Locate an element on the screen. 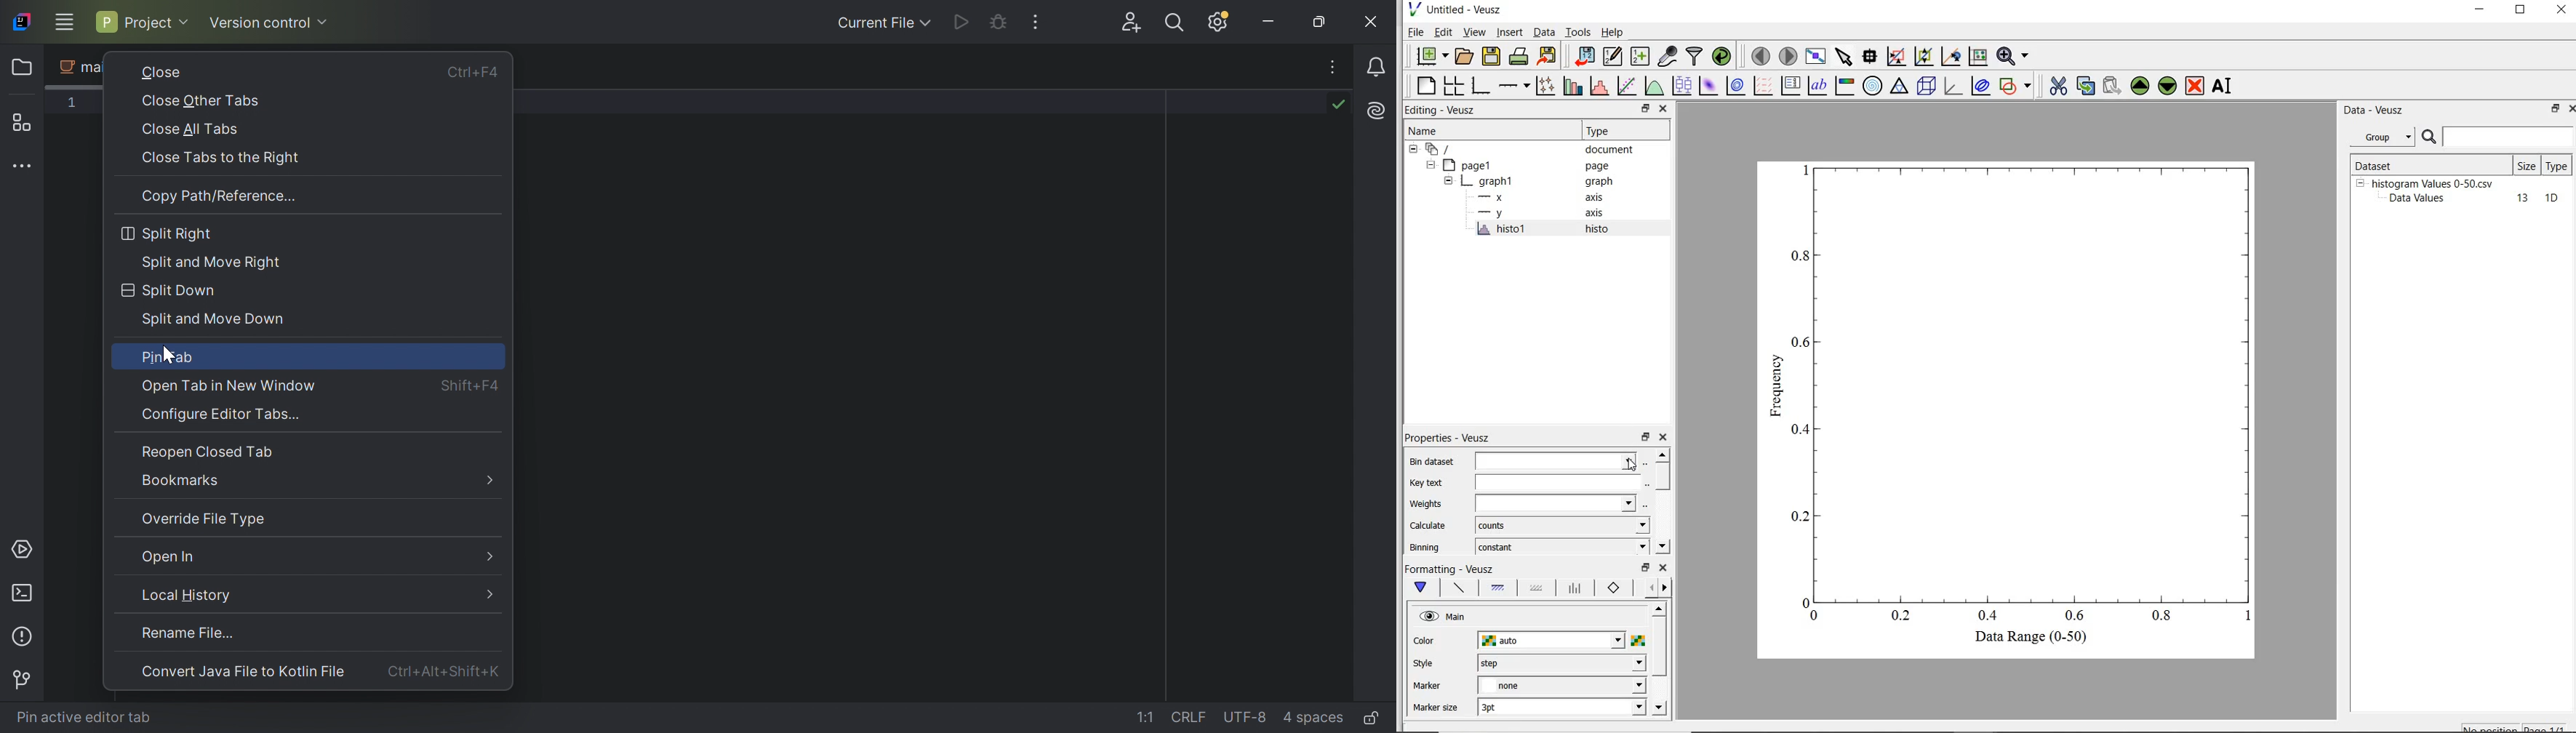 The width and height of the screenshot is (2576, 756). edit is located at coordinates (1443, 32).